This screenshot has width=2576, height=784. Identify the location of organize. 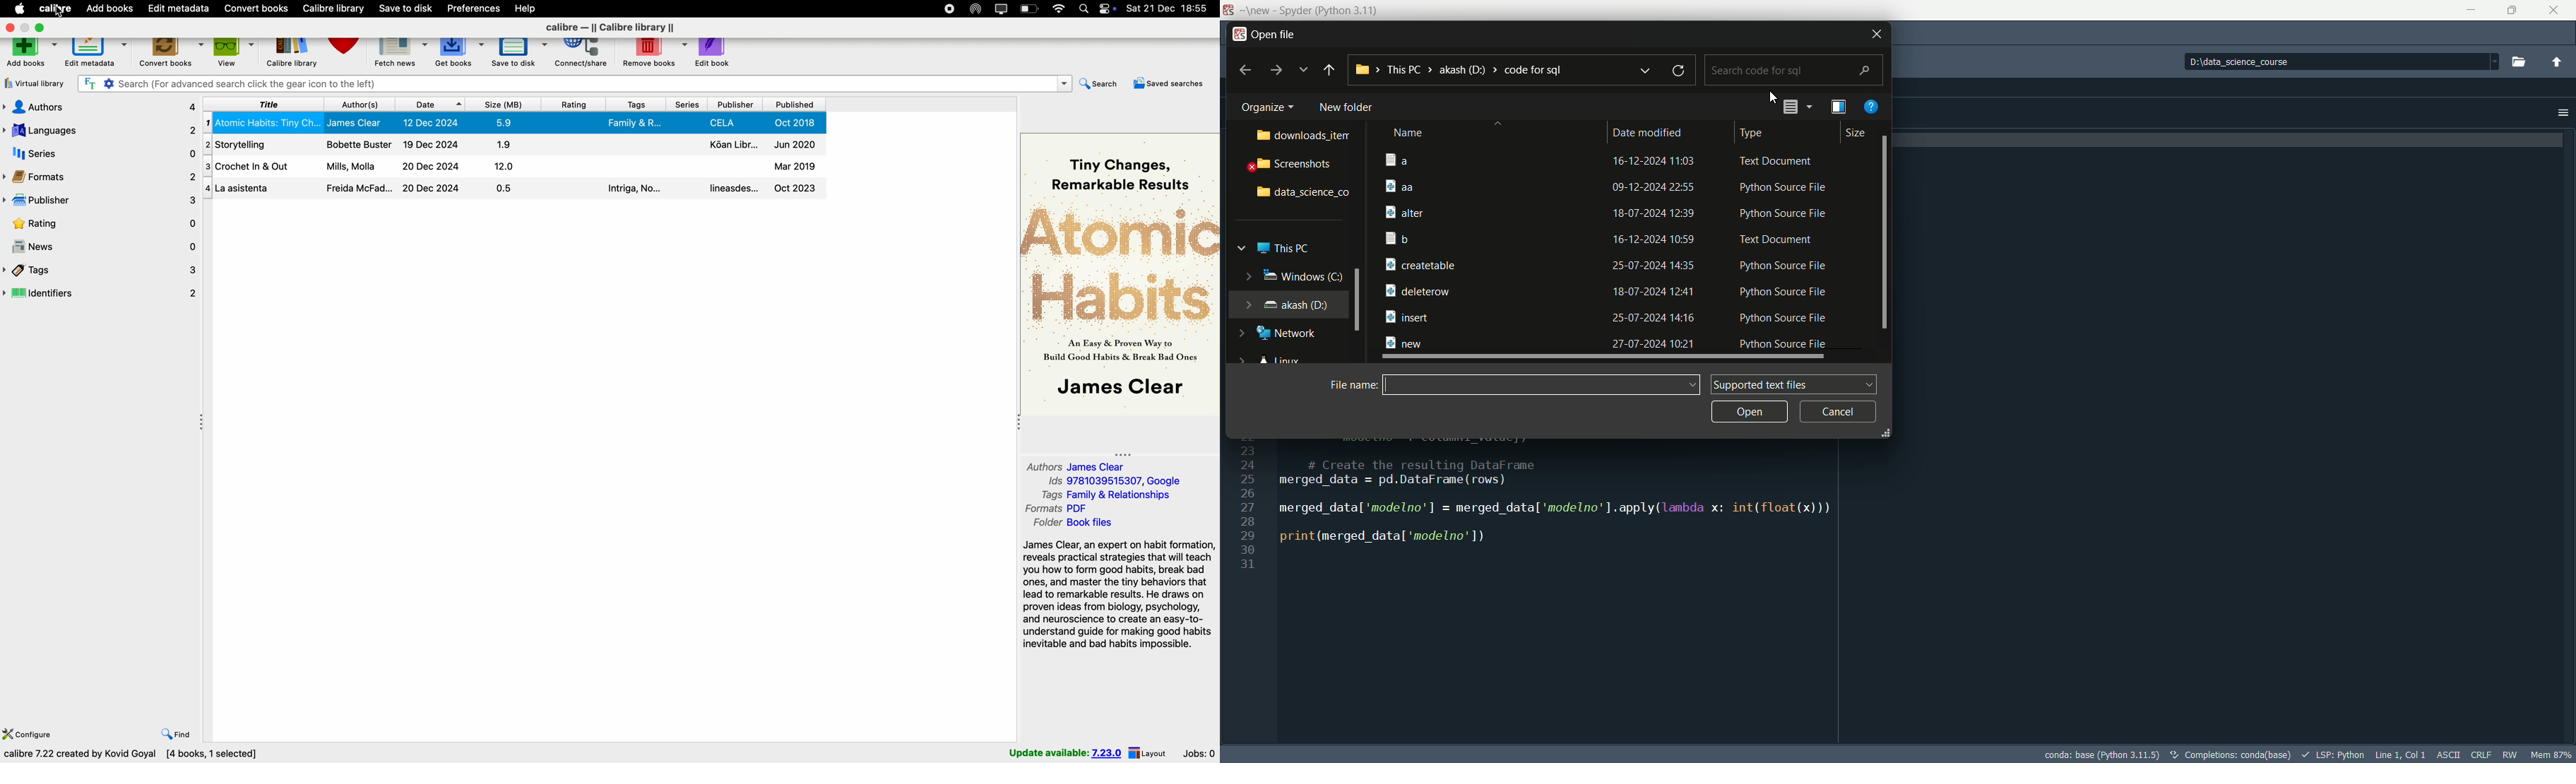
(1268, 108).